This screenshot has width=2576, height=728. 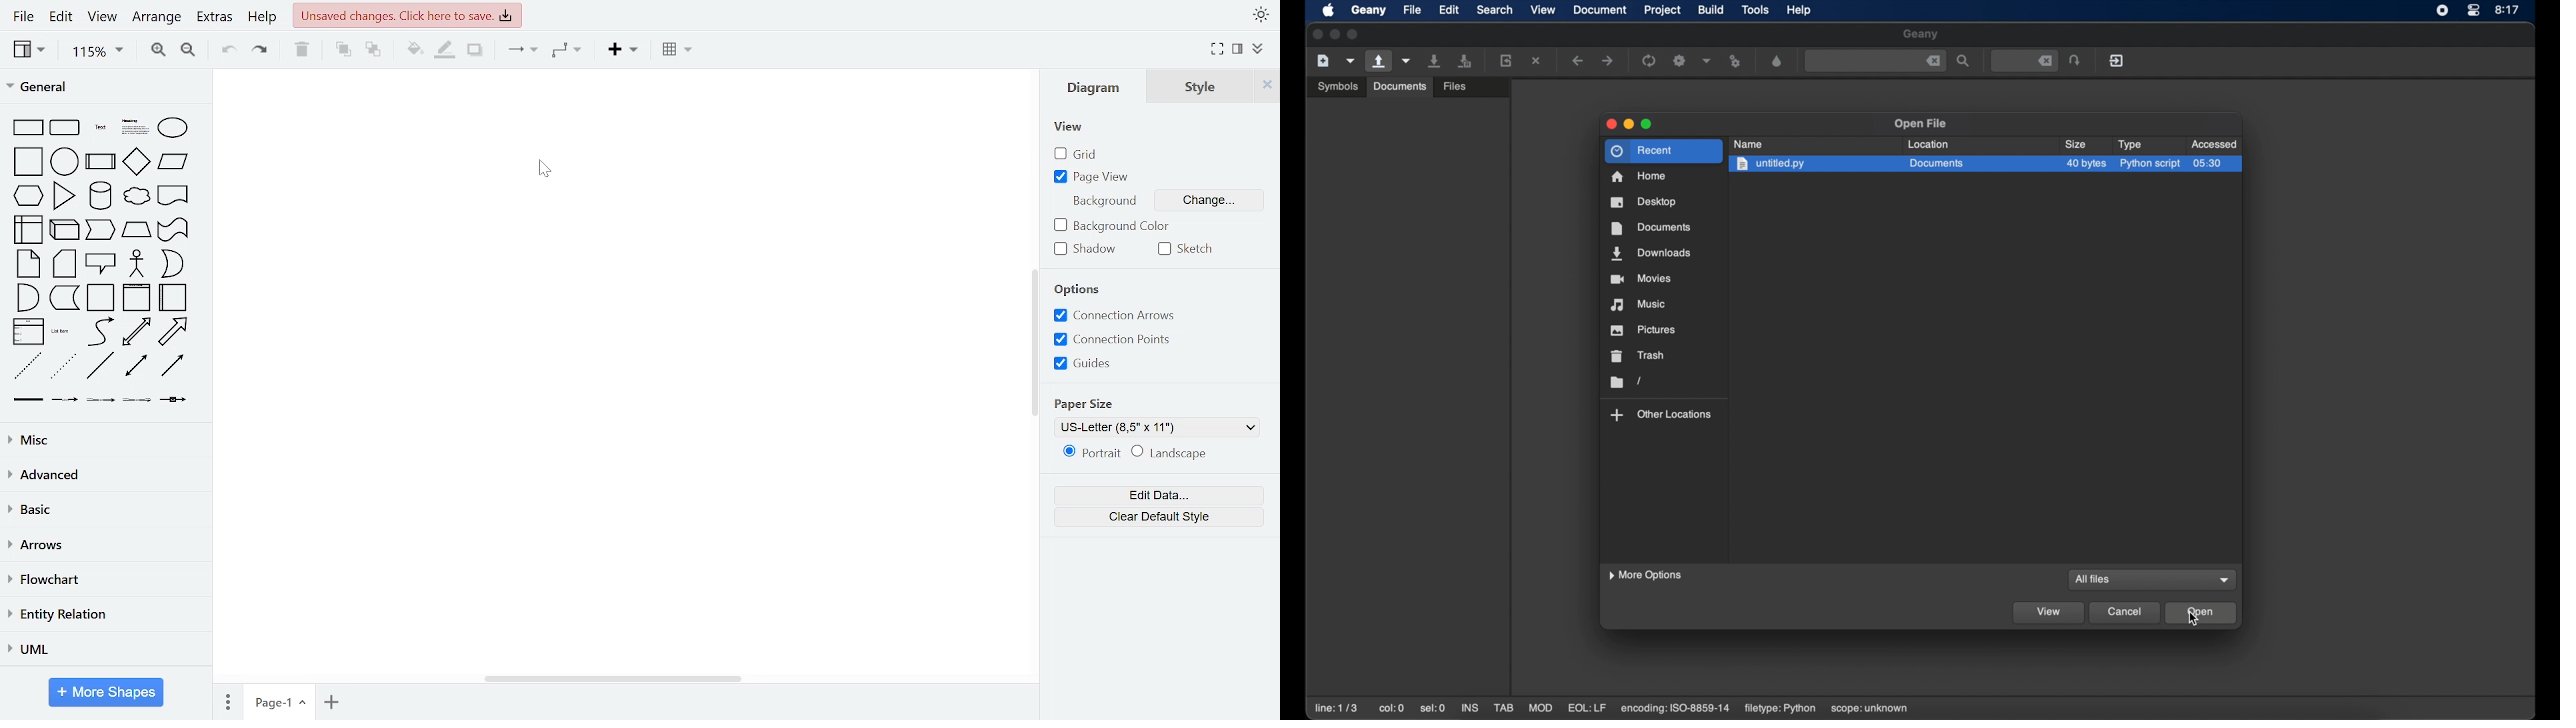 I want to click on ins, so click(x=1469, y=708).